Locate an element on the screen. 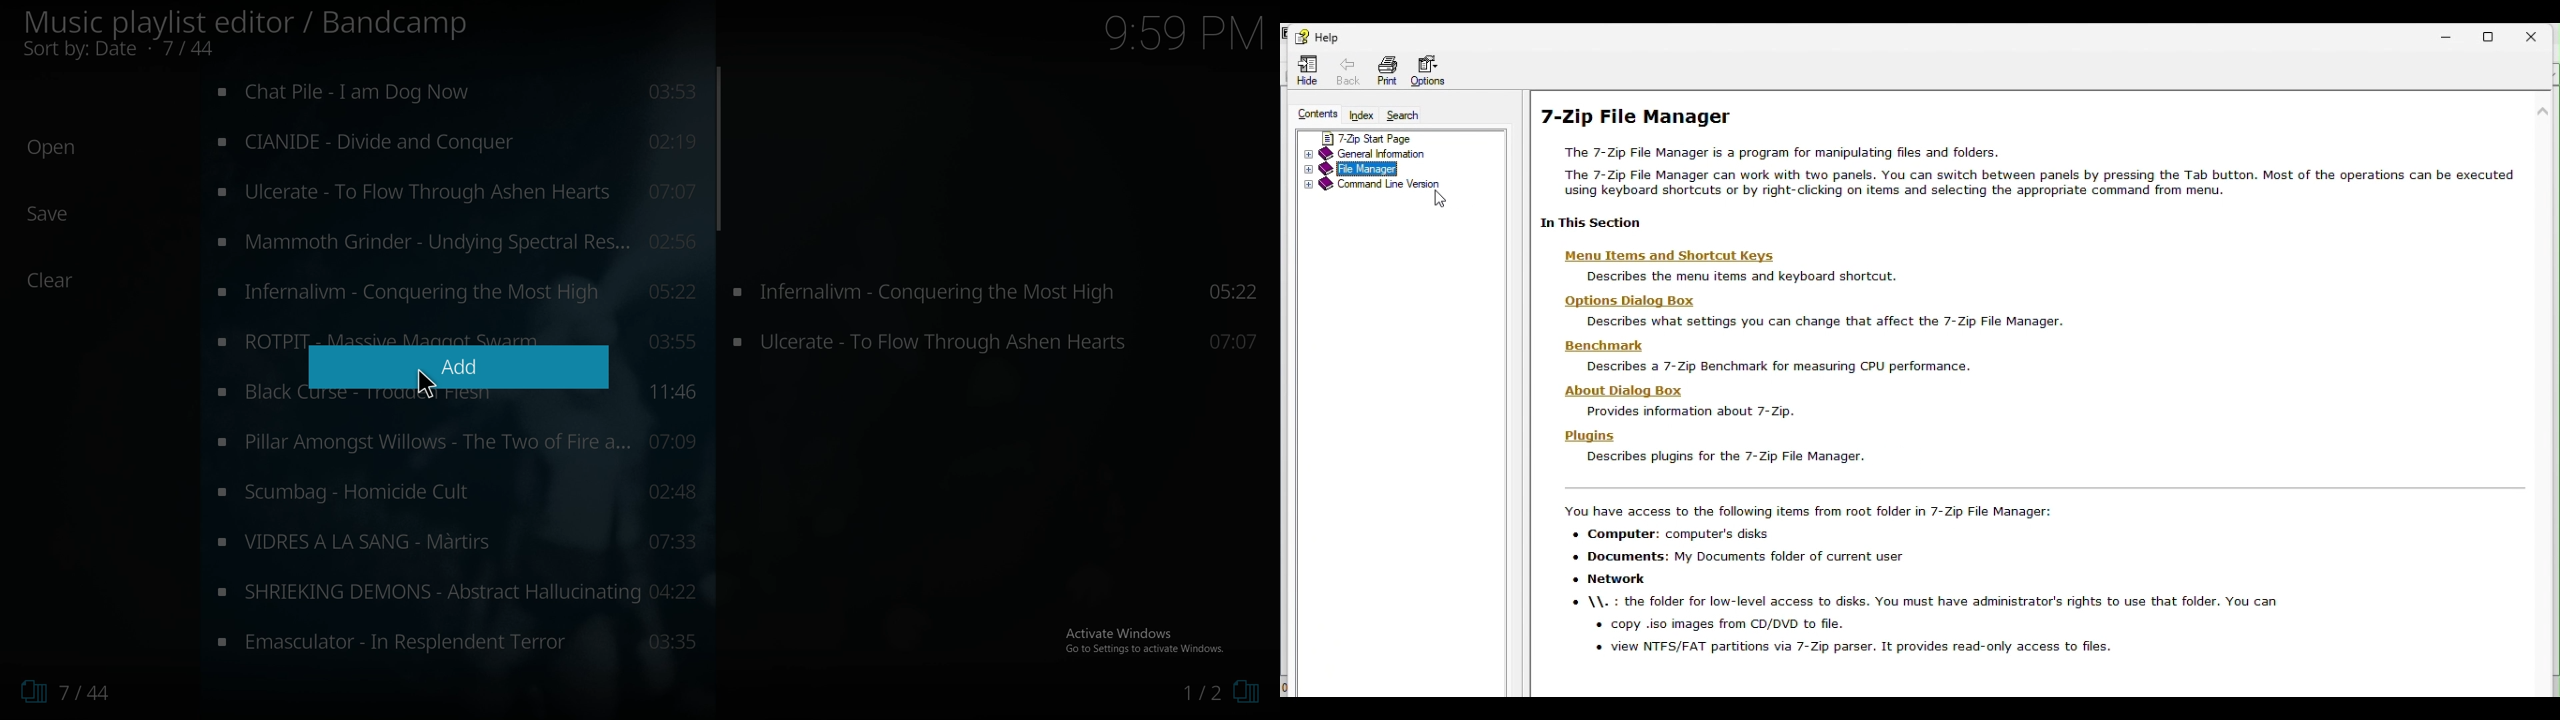 Image resolution: width=2576 pixels, height=728 pixels. Add is located at coordinates (455, 364).